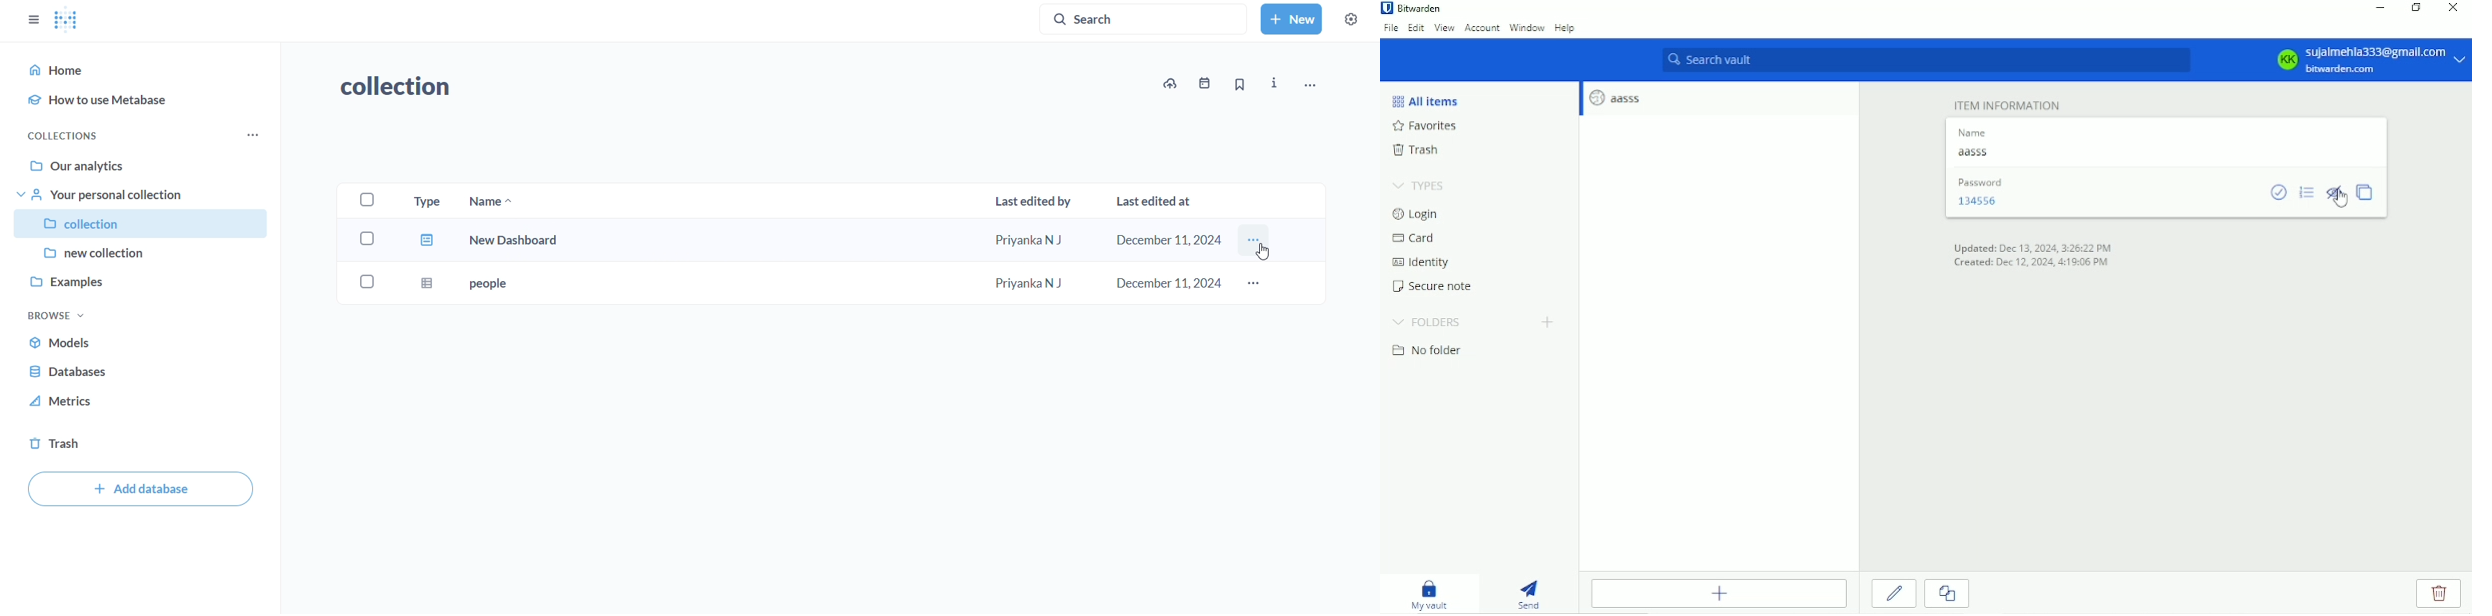 The width and height of the screenshot is (2492, 616). I want to click on trash, so click(55, 441).